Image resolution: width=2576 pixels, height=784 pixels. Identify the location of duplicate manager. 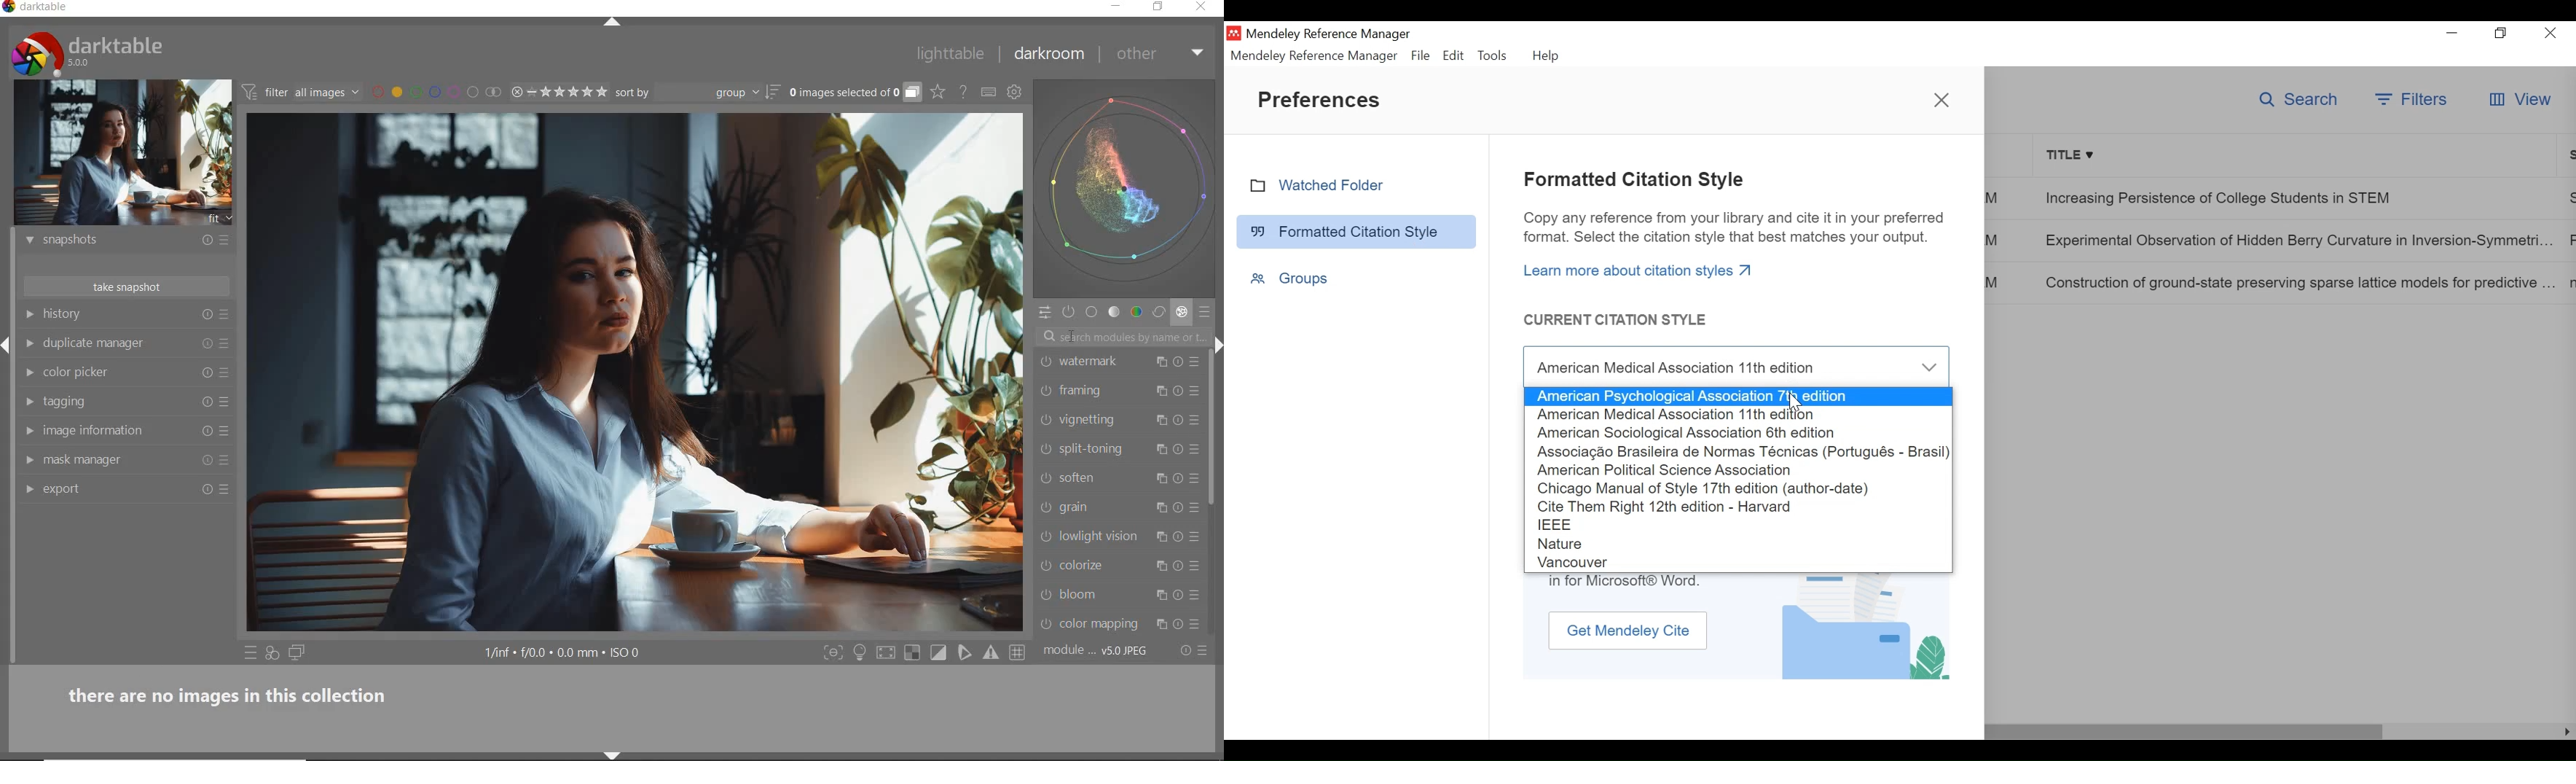
(105, 343).